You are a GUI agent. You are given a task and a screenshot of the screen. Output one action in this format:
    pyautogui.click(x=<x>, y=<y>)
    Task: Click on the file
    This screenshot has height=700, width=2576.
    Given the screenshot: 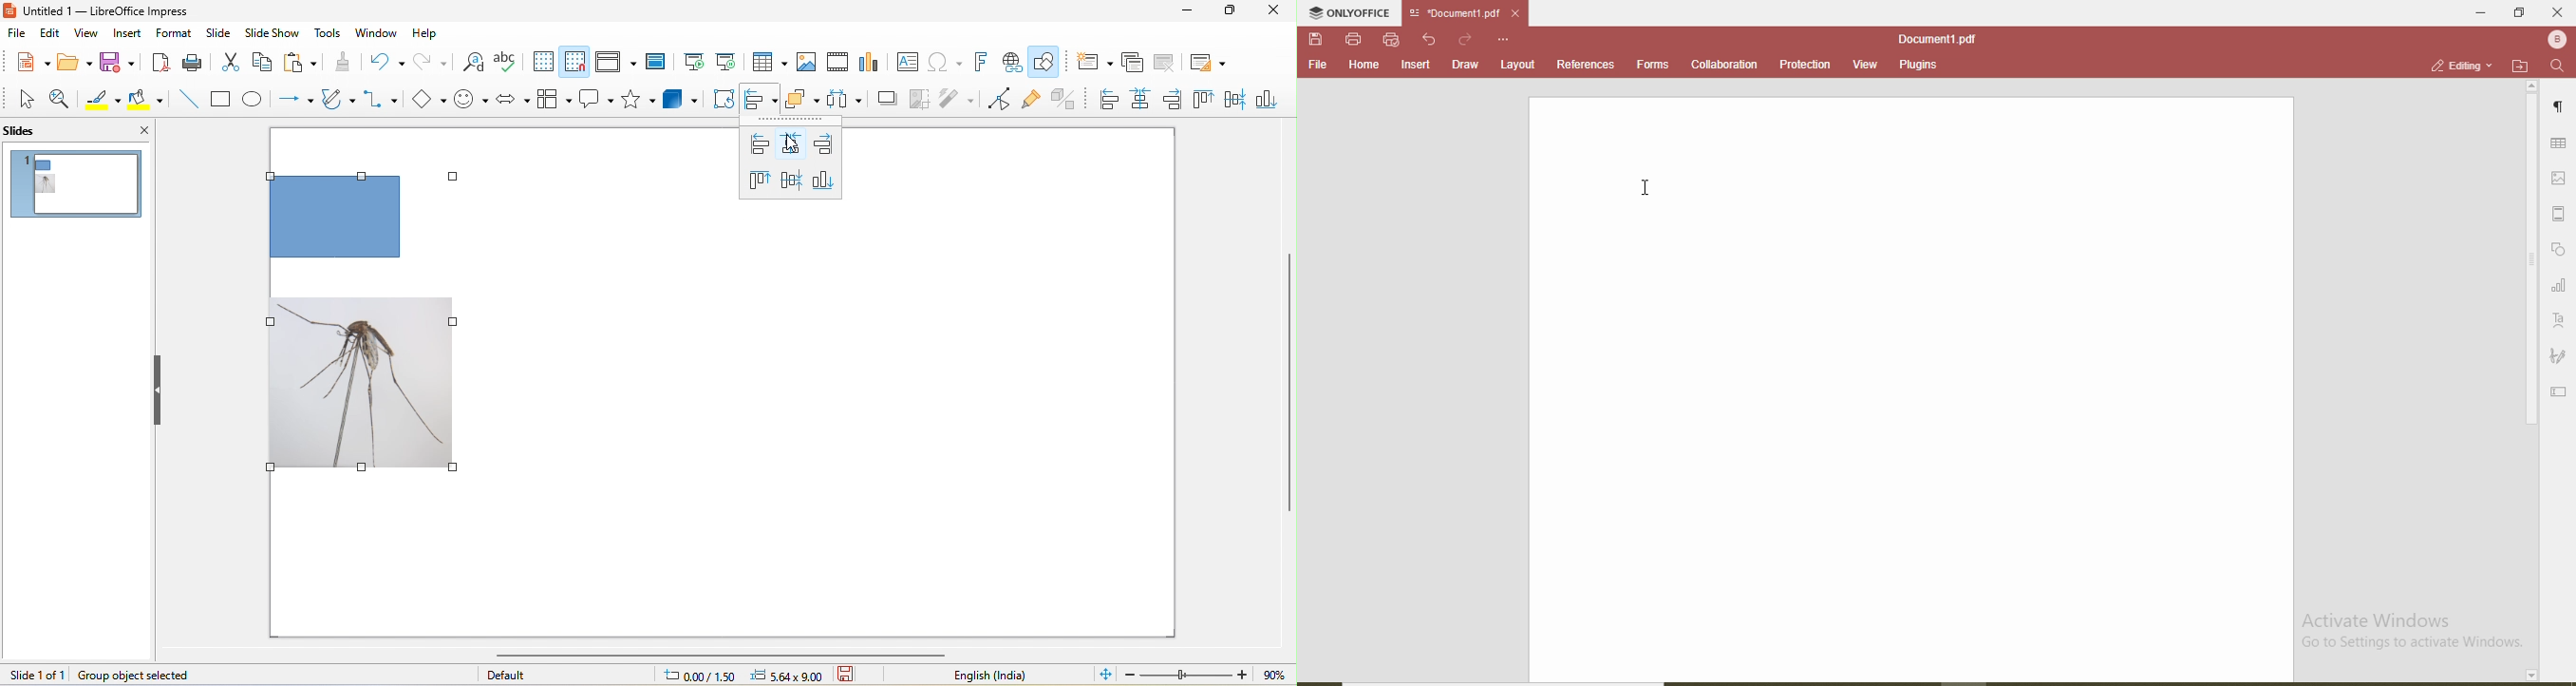 What is the action you would take?
    pyautogui.click(x=17, y=34)
    